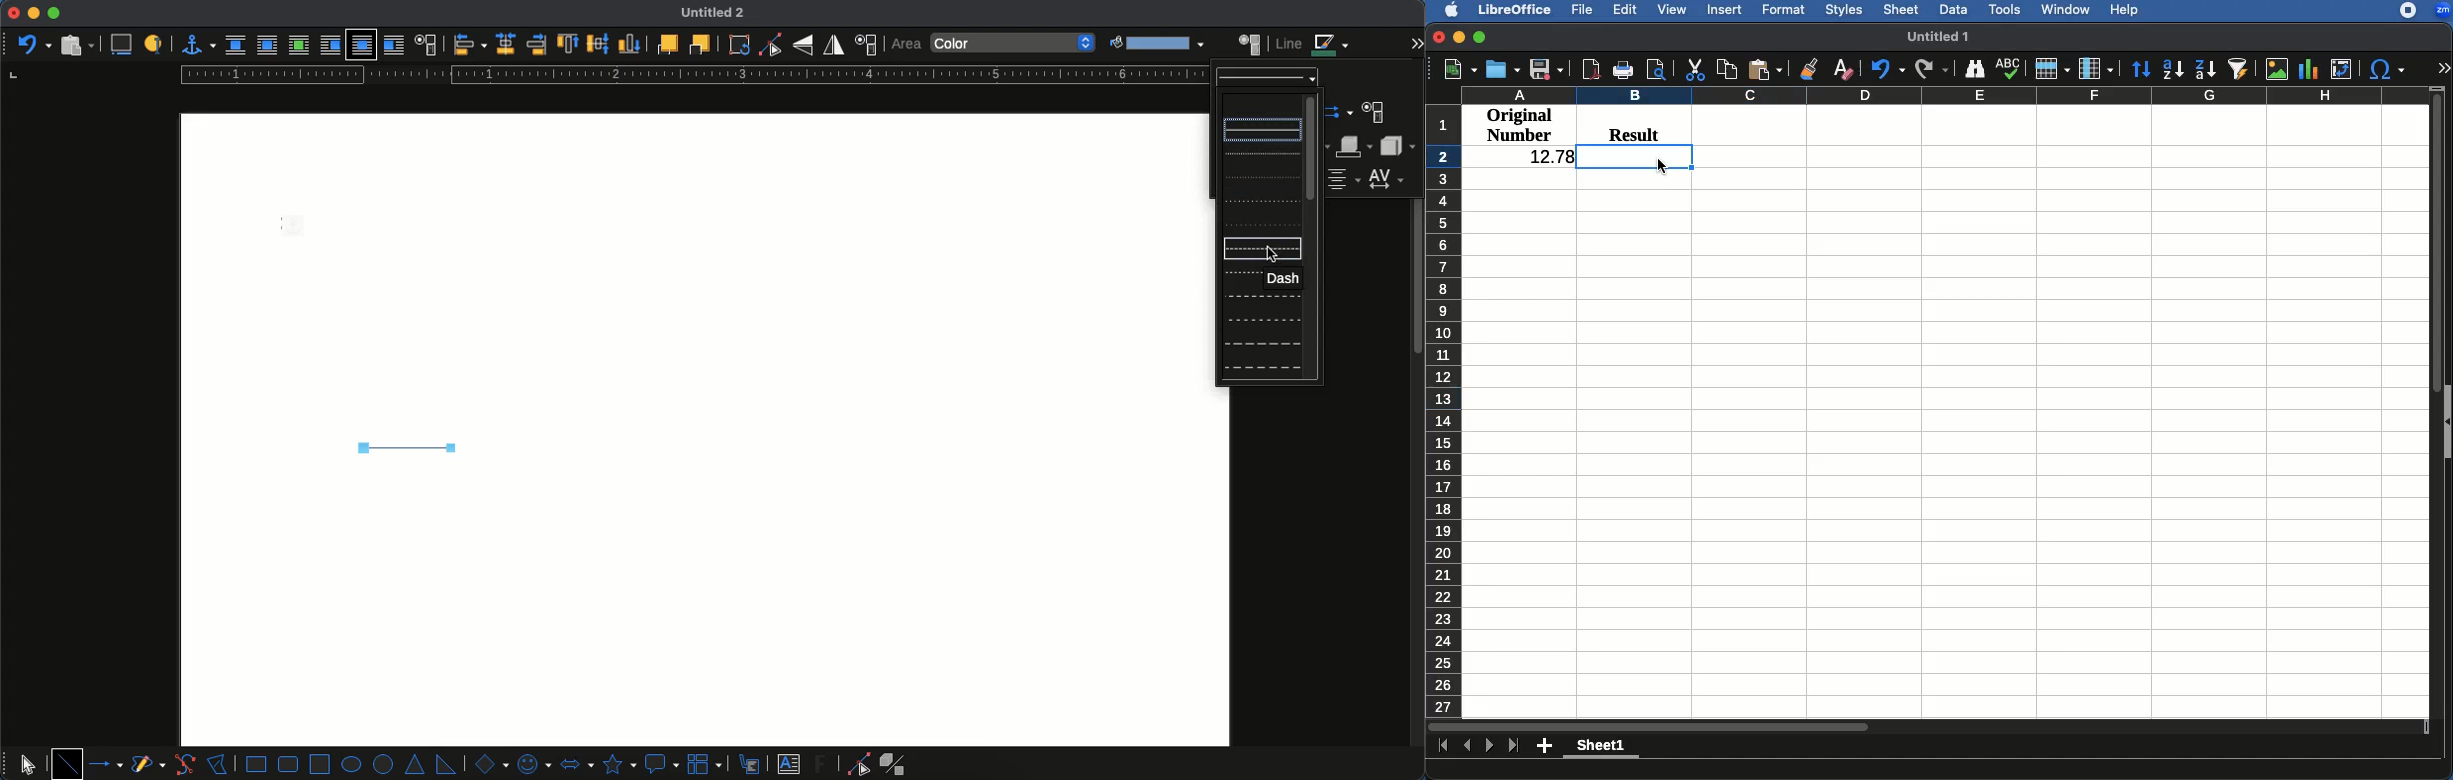 The height and width of the screenshot is (784, 2464). I want to click on Minimize, so click(1460, 39).